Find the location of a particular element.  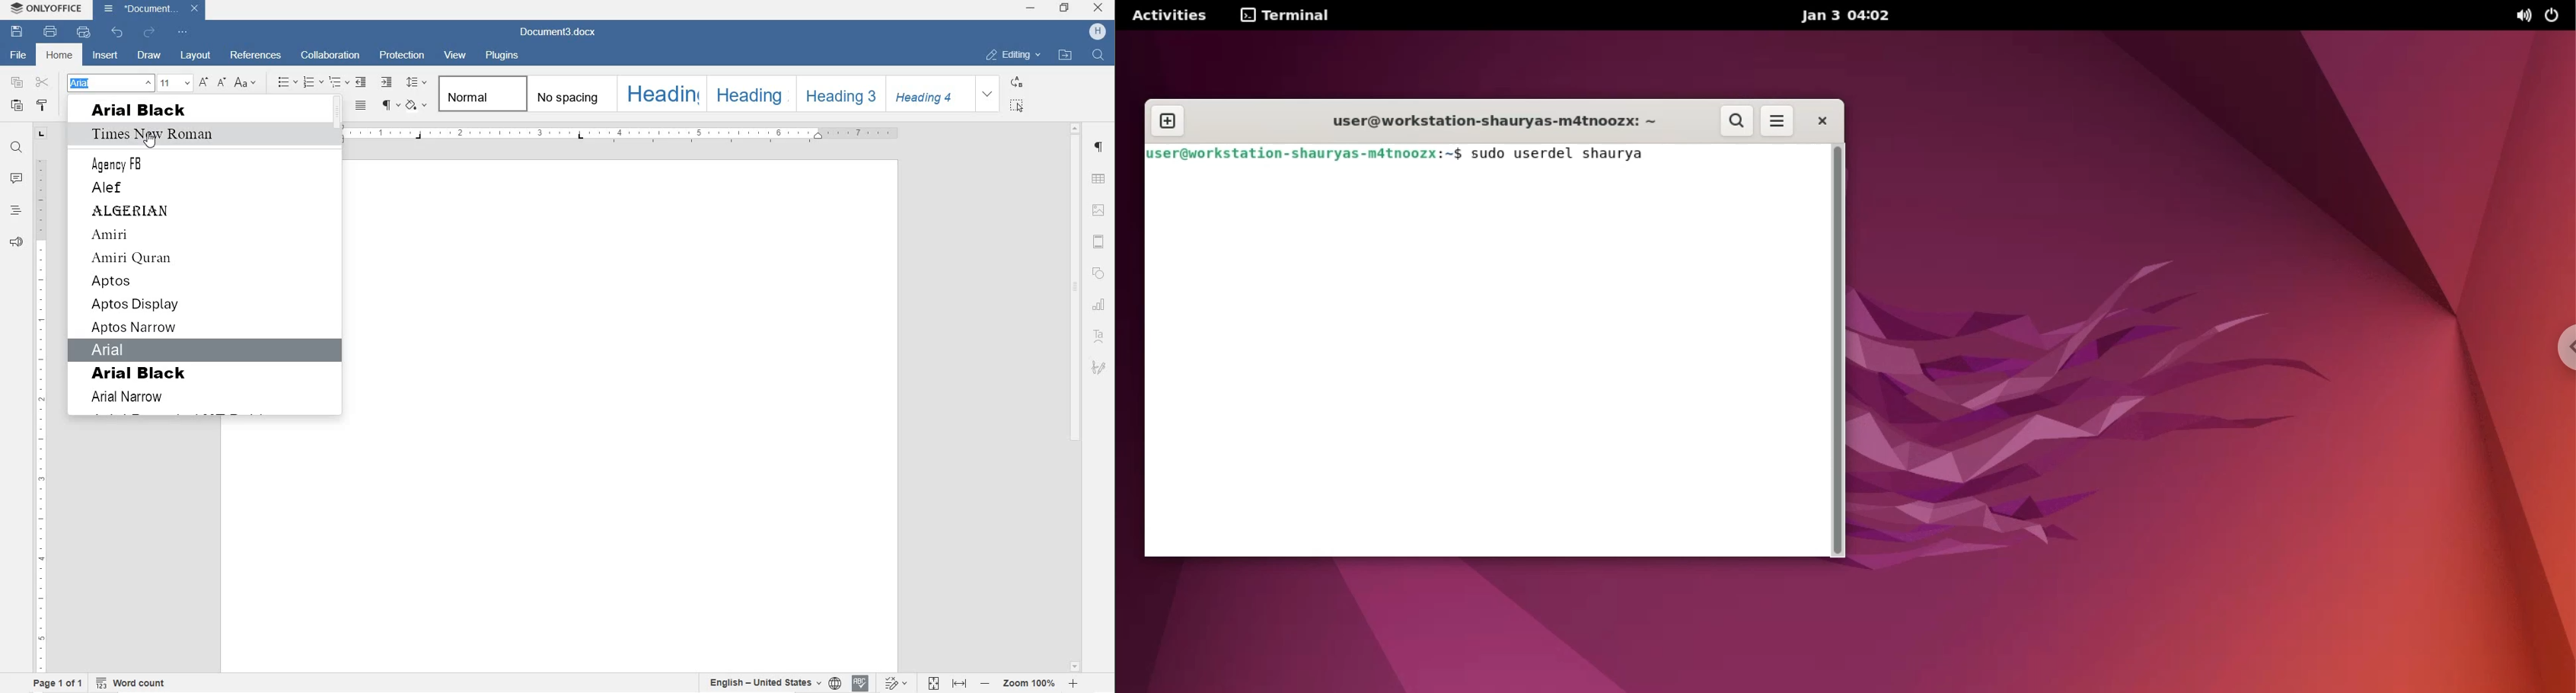

search is located at coordinates (1736, 121).